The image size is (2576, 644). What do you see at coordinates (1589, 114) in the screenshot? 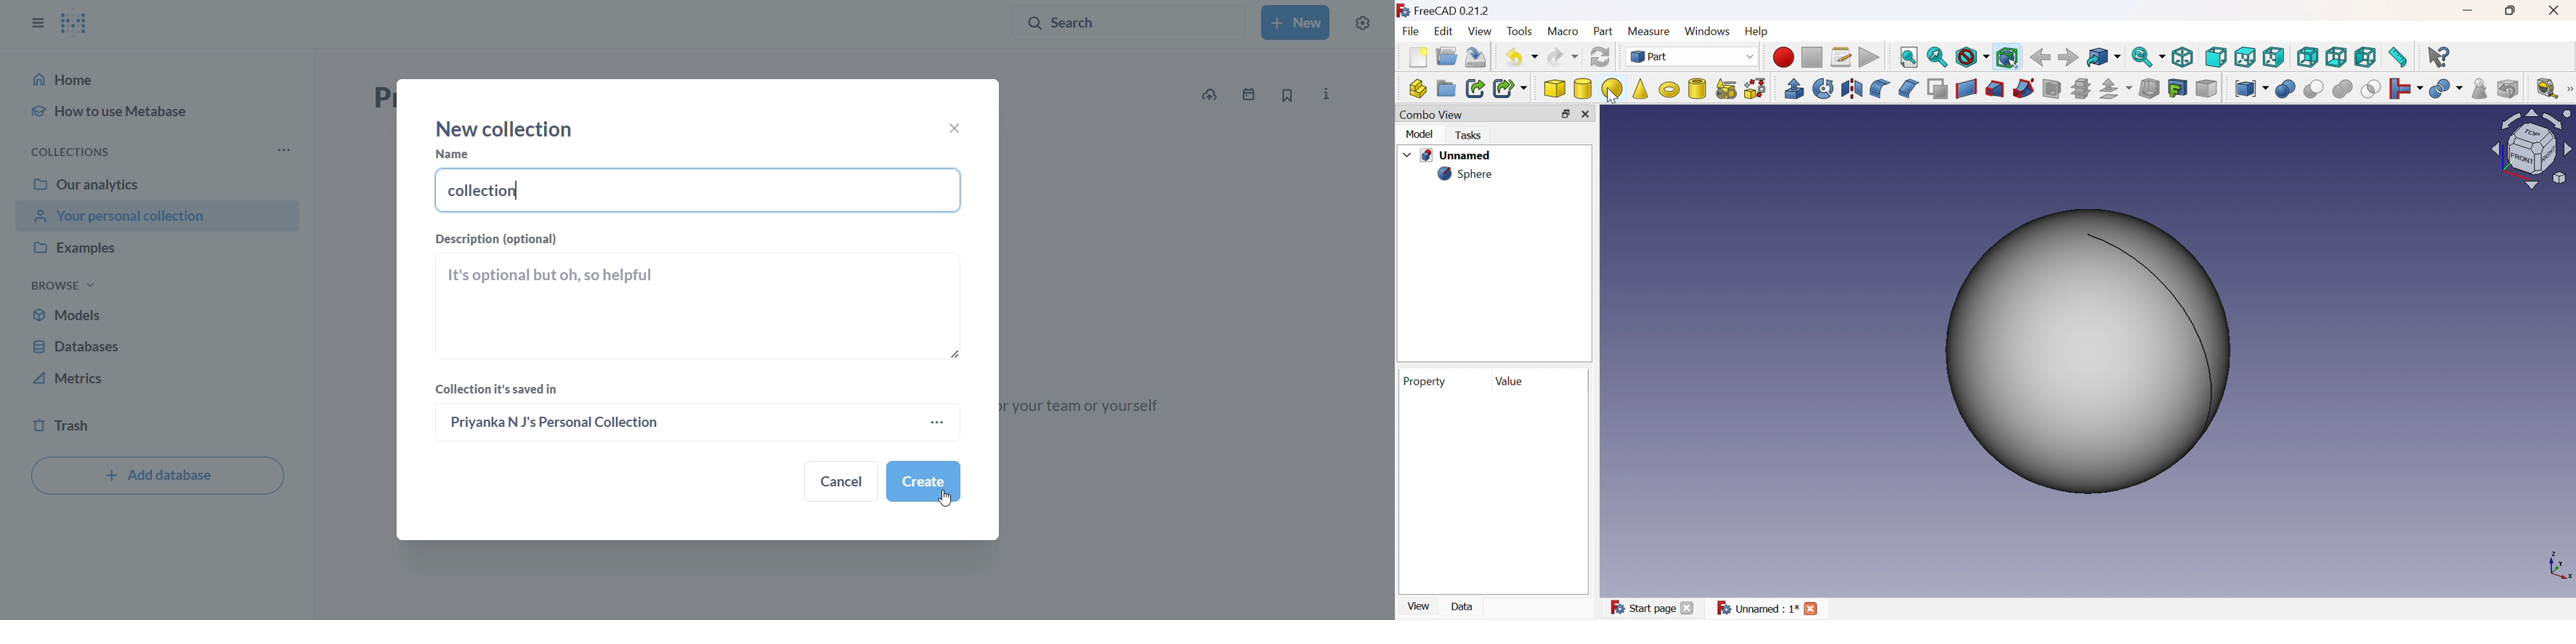
I see `Close` at bounding box center [1589, 114].